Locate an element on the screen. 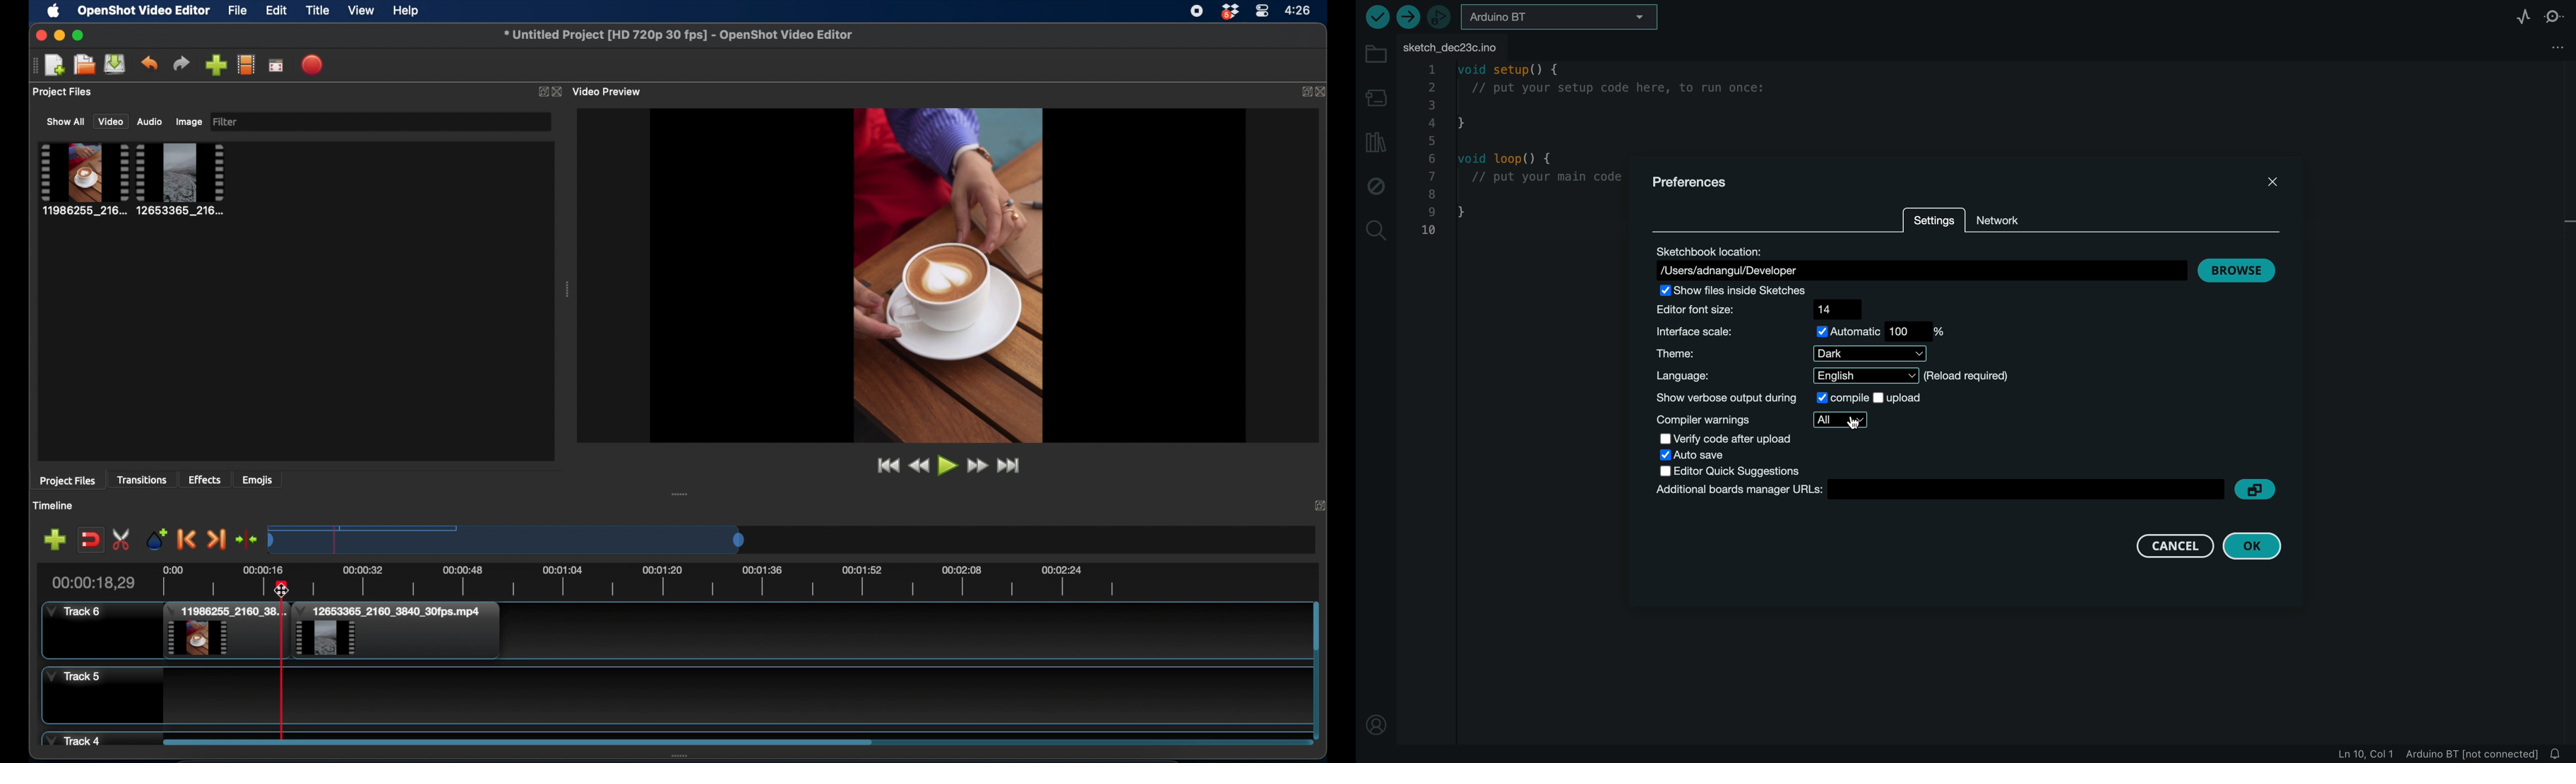 The height and width of the screenshot is (784, 2576). filter is located at coordinates (226, 122).